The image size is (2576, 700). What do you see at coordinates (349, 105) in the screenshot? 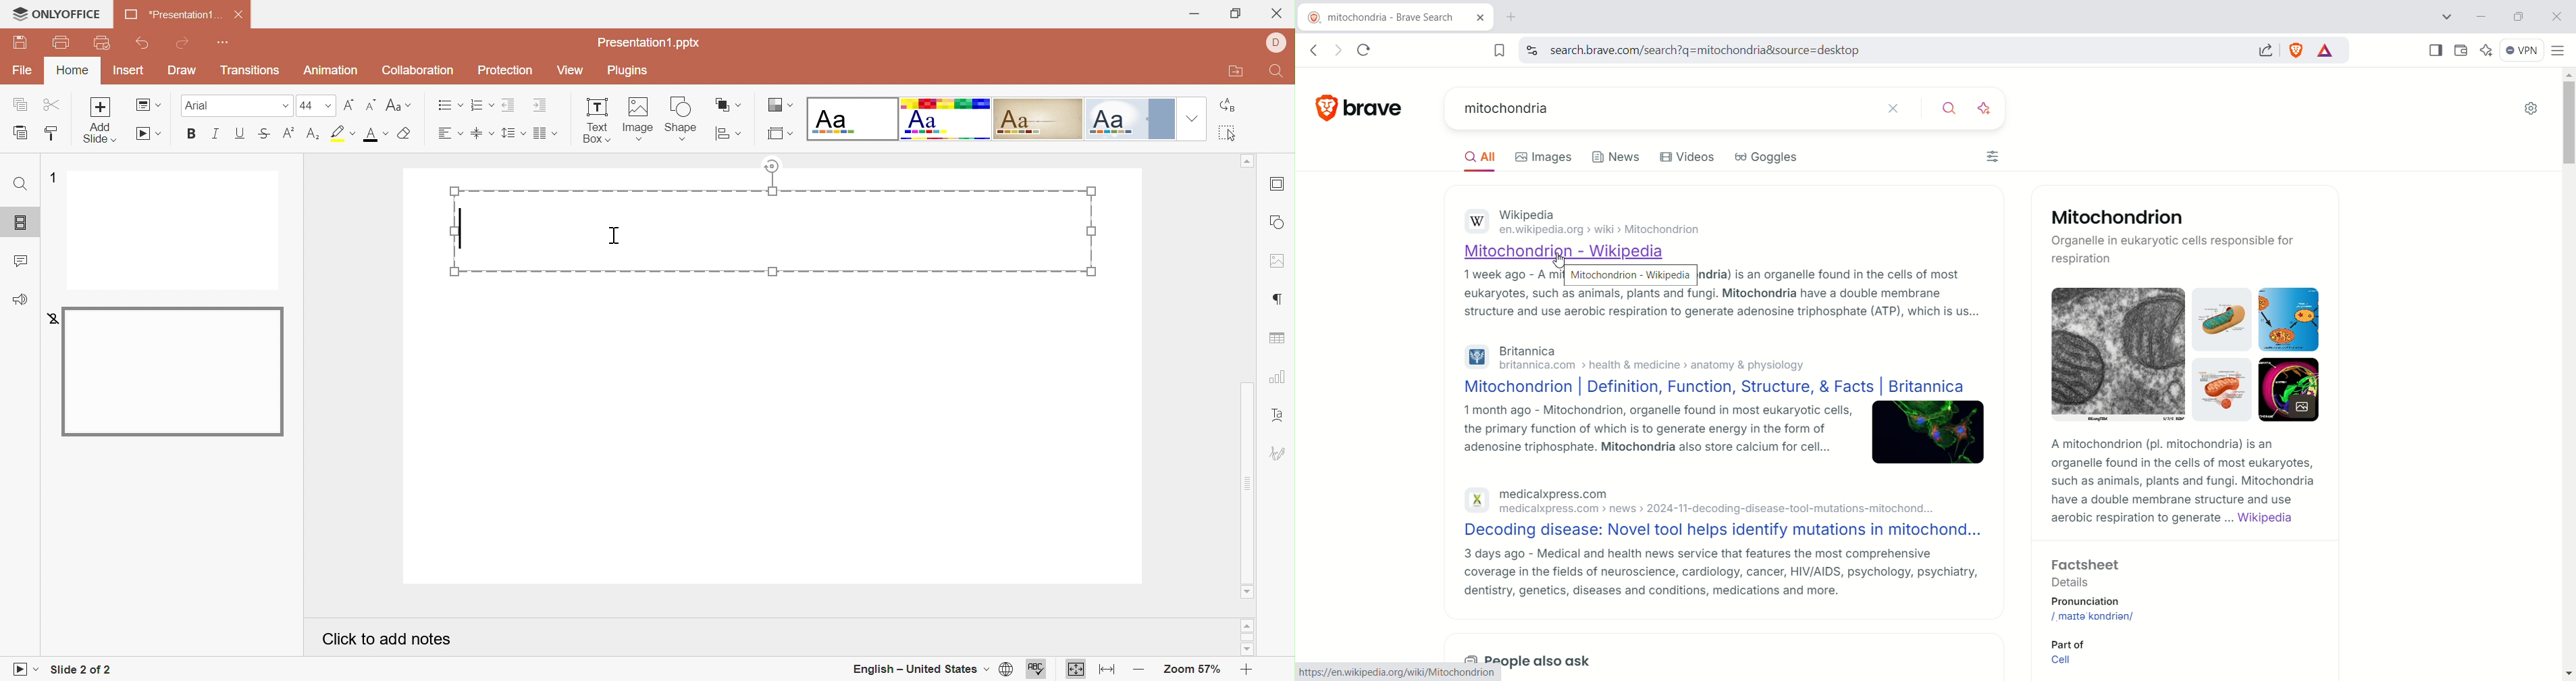
I see `Increment font size` at bounding box center [349, 105].